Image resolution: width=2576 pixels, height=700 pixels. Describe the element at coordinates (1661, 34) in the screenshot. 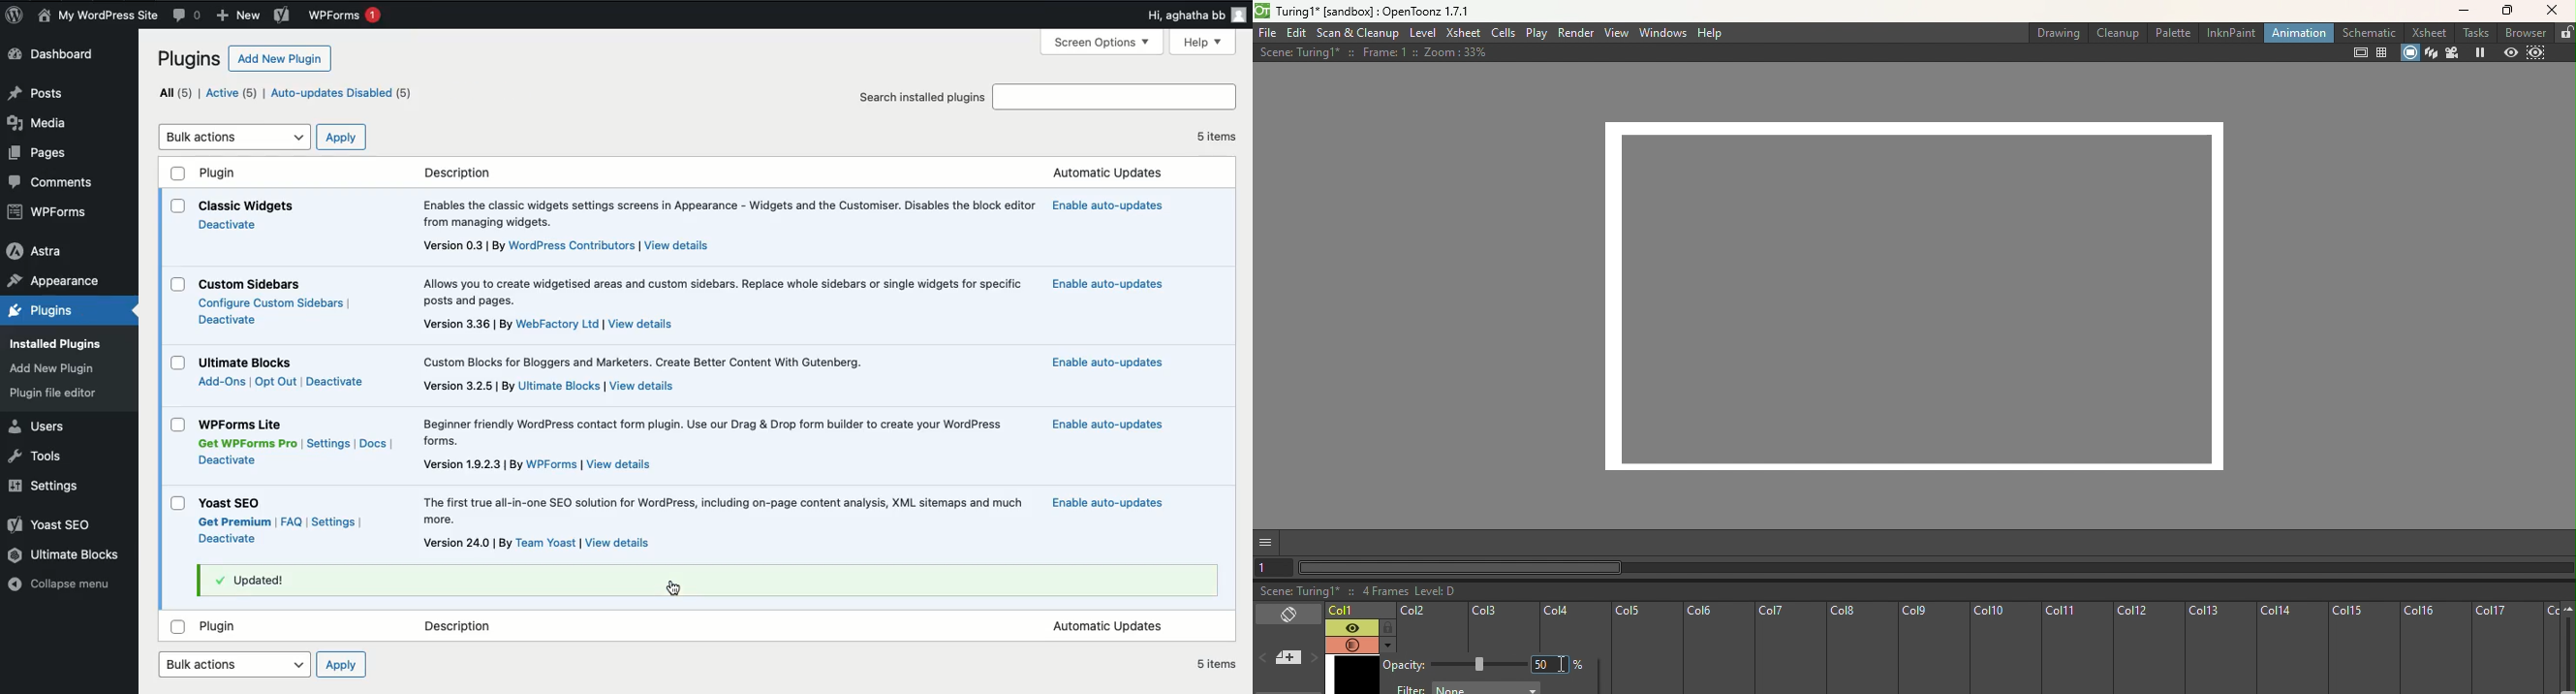

I see `Windows` at that location.